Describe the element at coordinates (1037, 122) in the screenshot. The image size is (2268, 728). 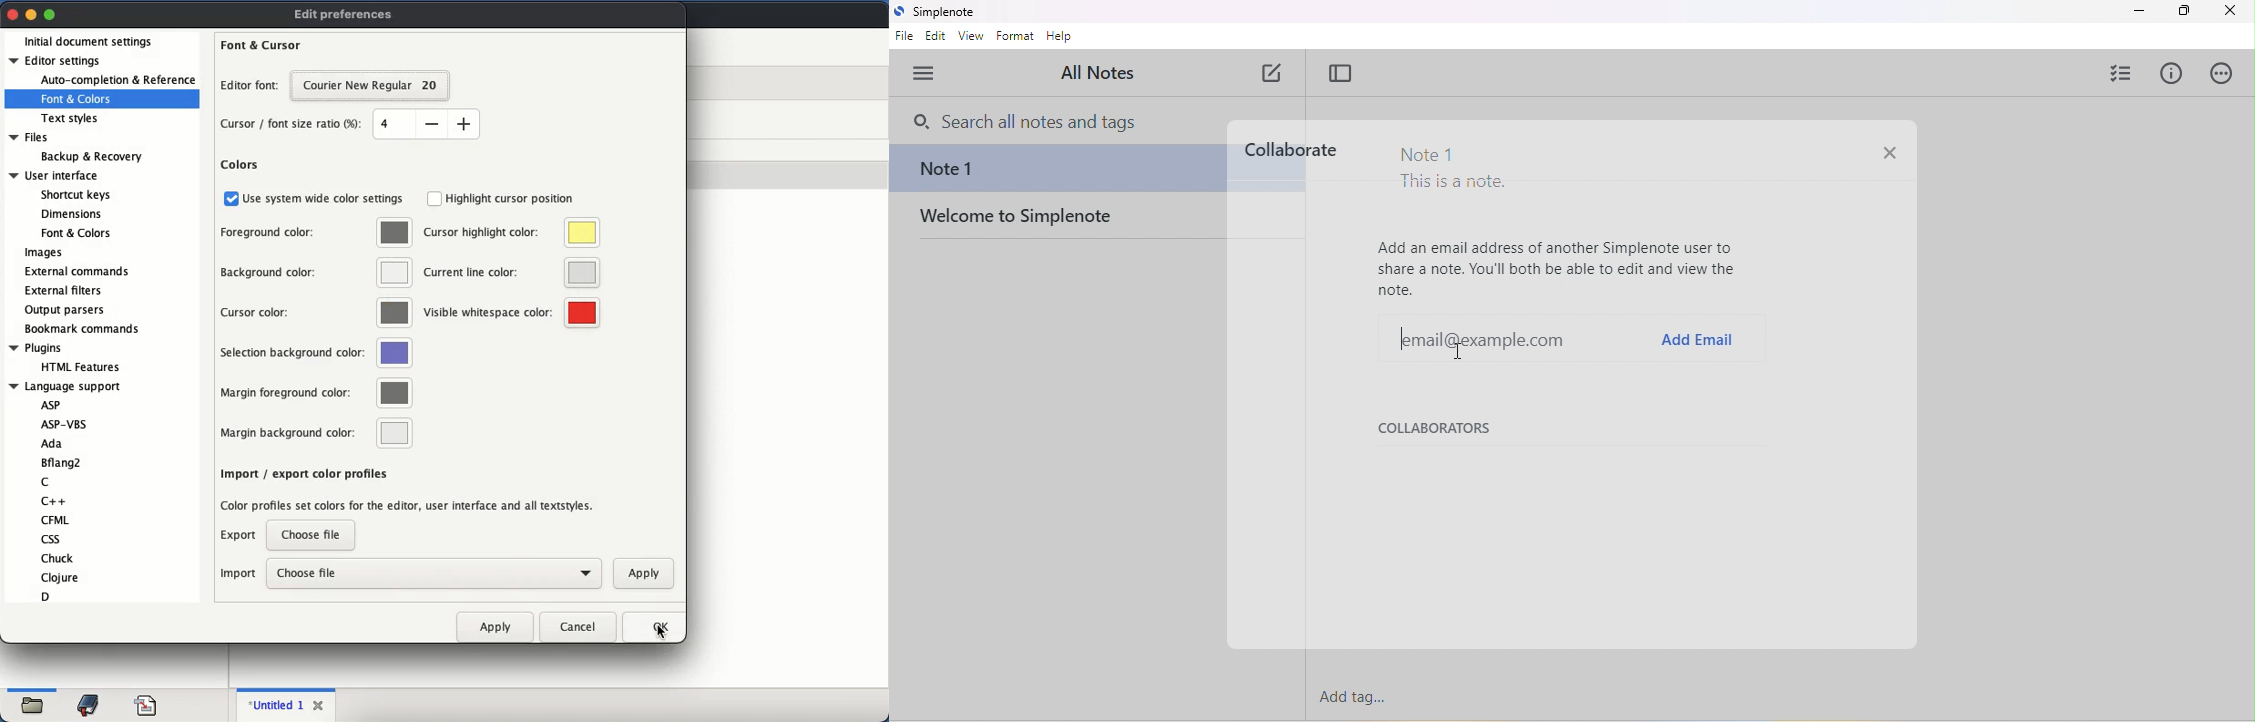
I see `search bar` at that location.